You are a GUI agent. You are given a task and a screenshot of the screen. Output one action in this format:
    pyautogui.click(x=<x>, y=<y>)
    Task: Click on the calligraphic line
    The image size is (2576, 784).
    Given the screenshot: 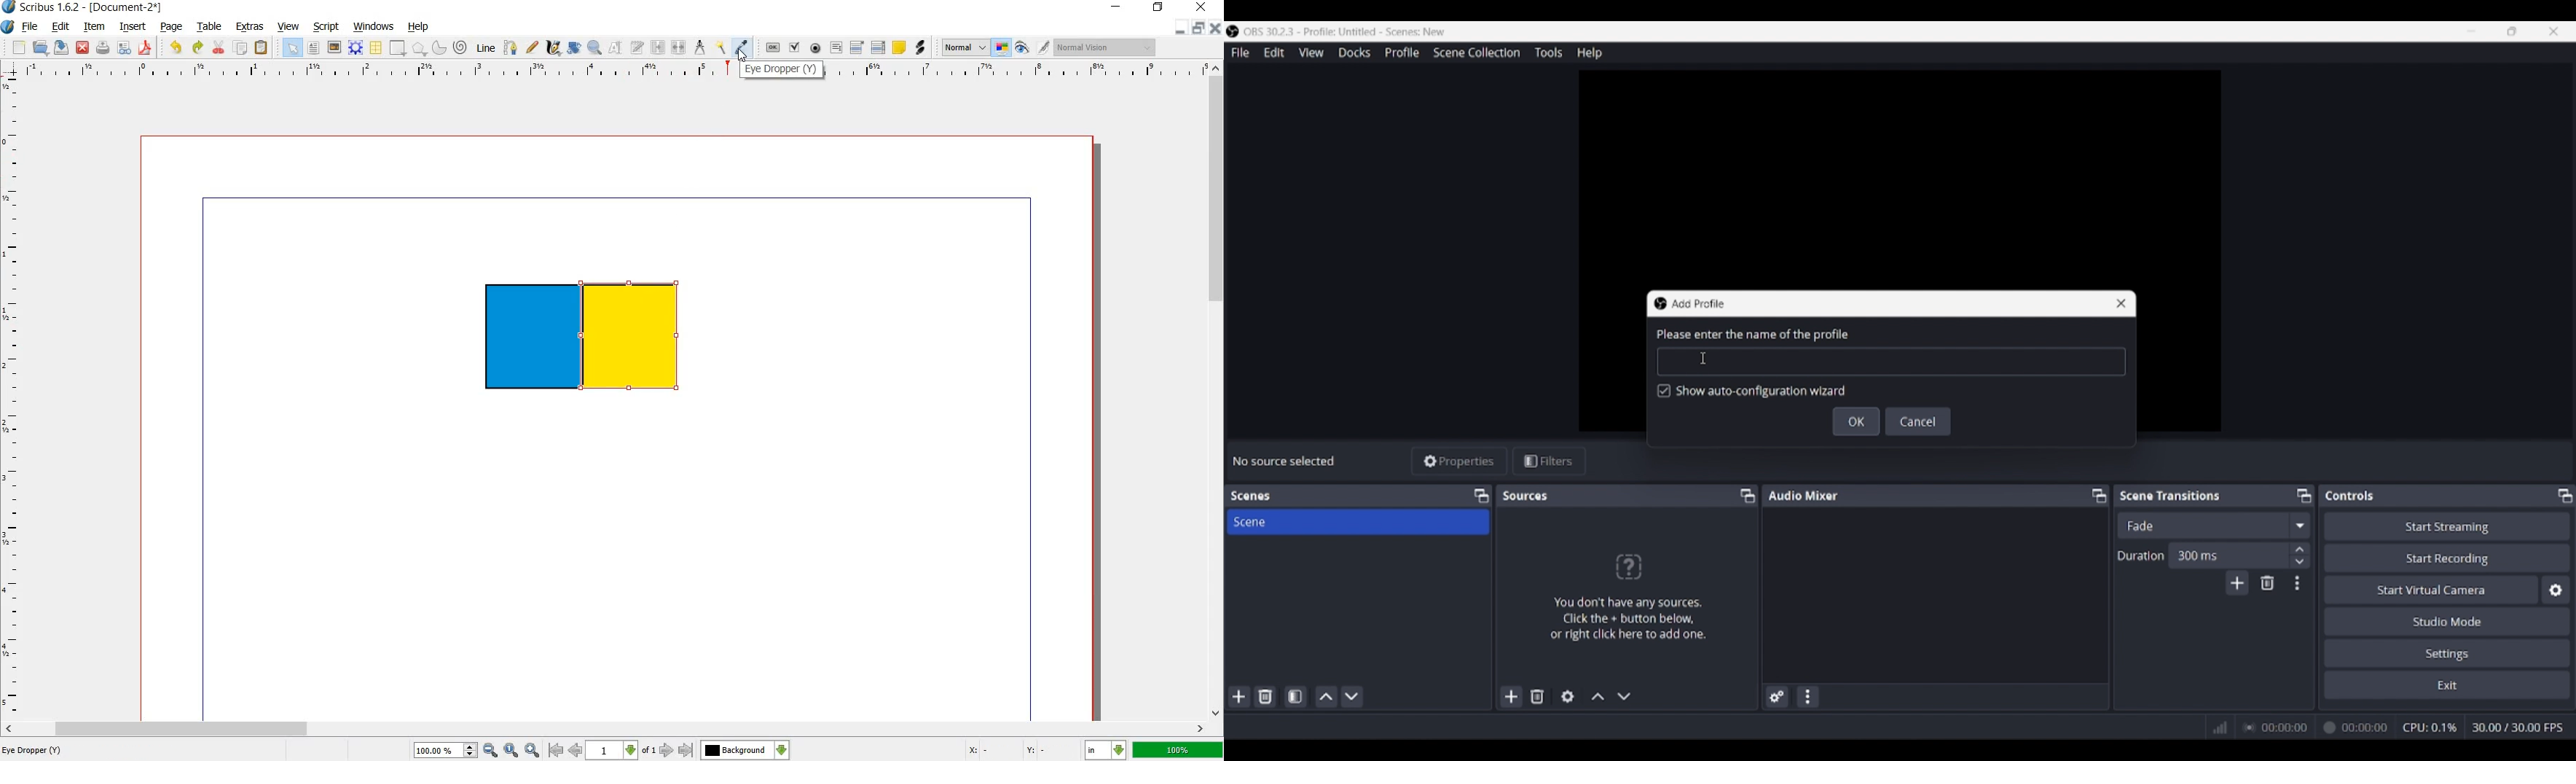 What is the action you would take?
    pyautogui.click(x=554, y=48)
    